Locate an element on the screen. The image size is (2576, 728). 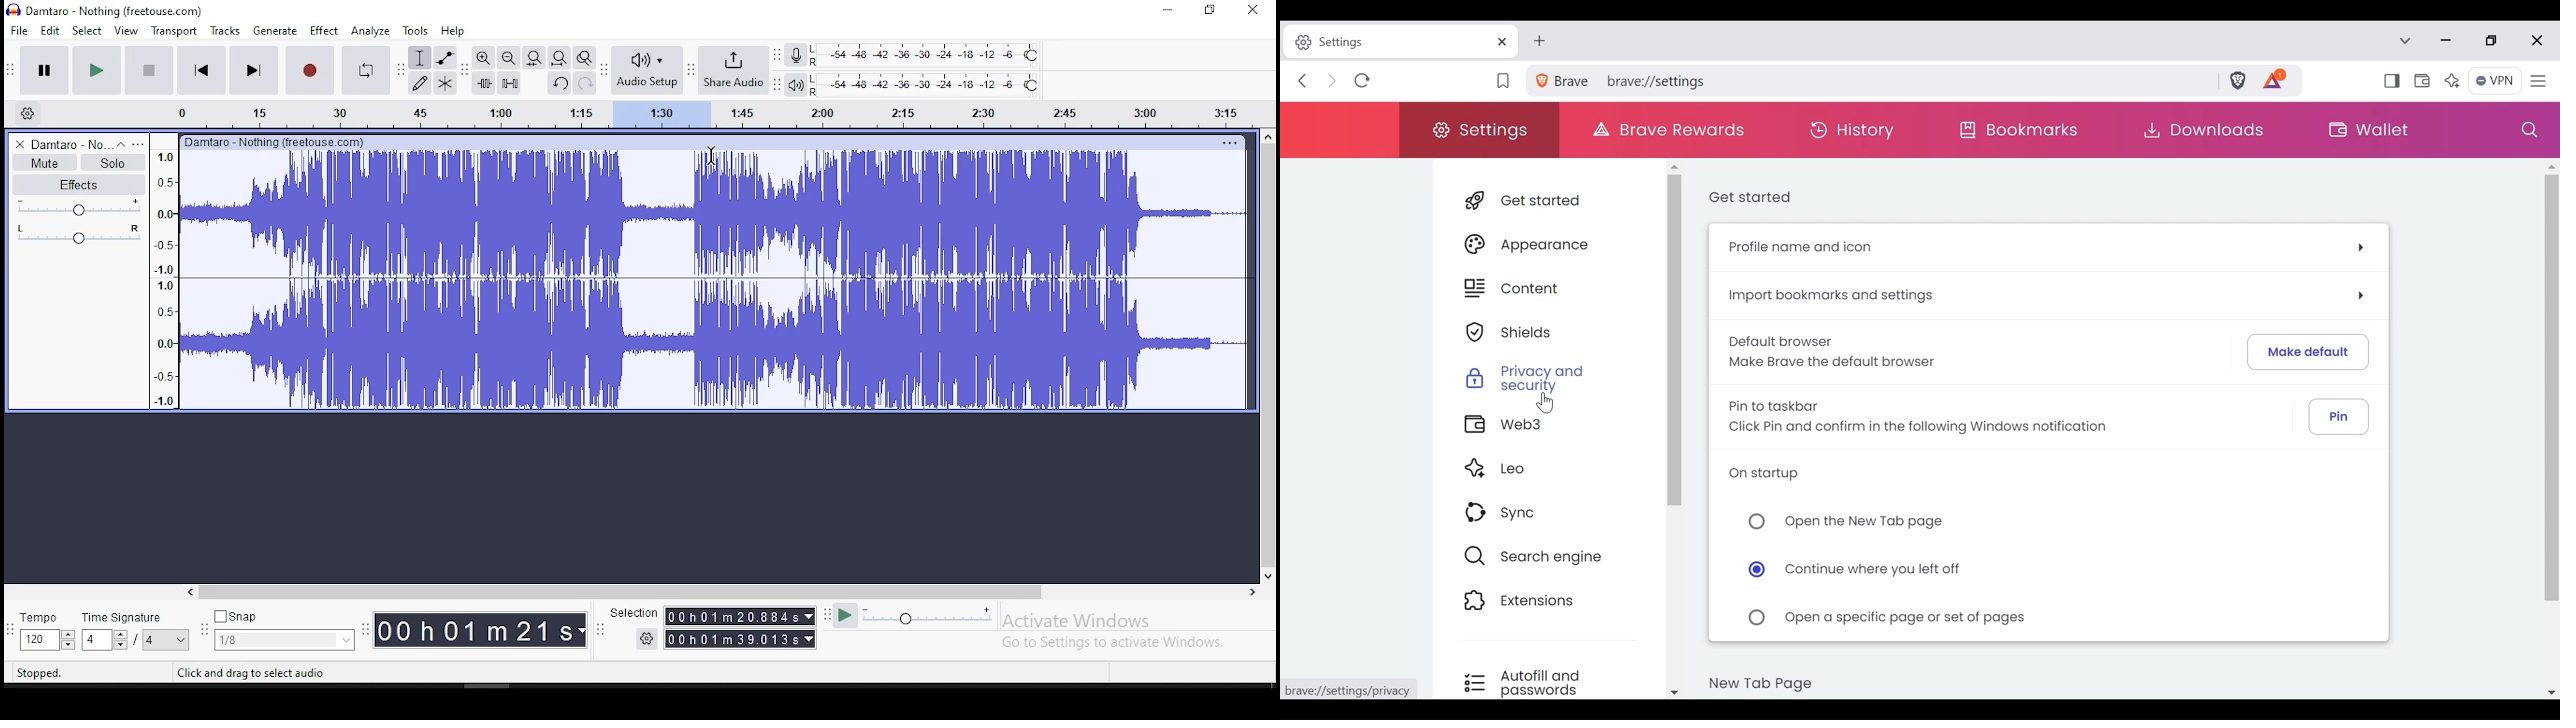
Settings is located at coordinates (648, 638).